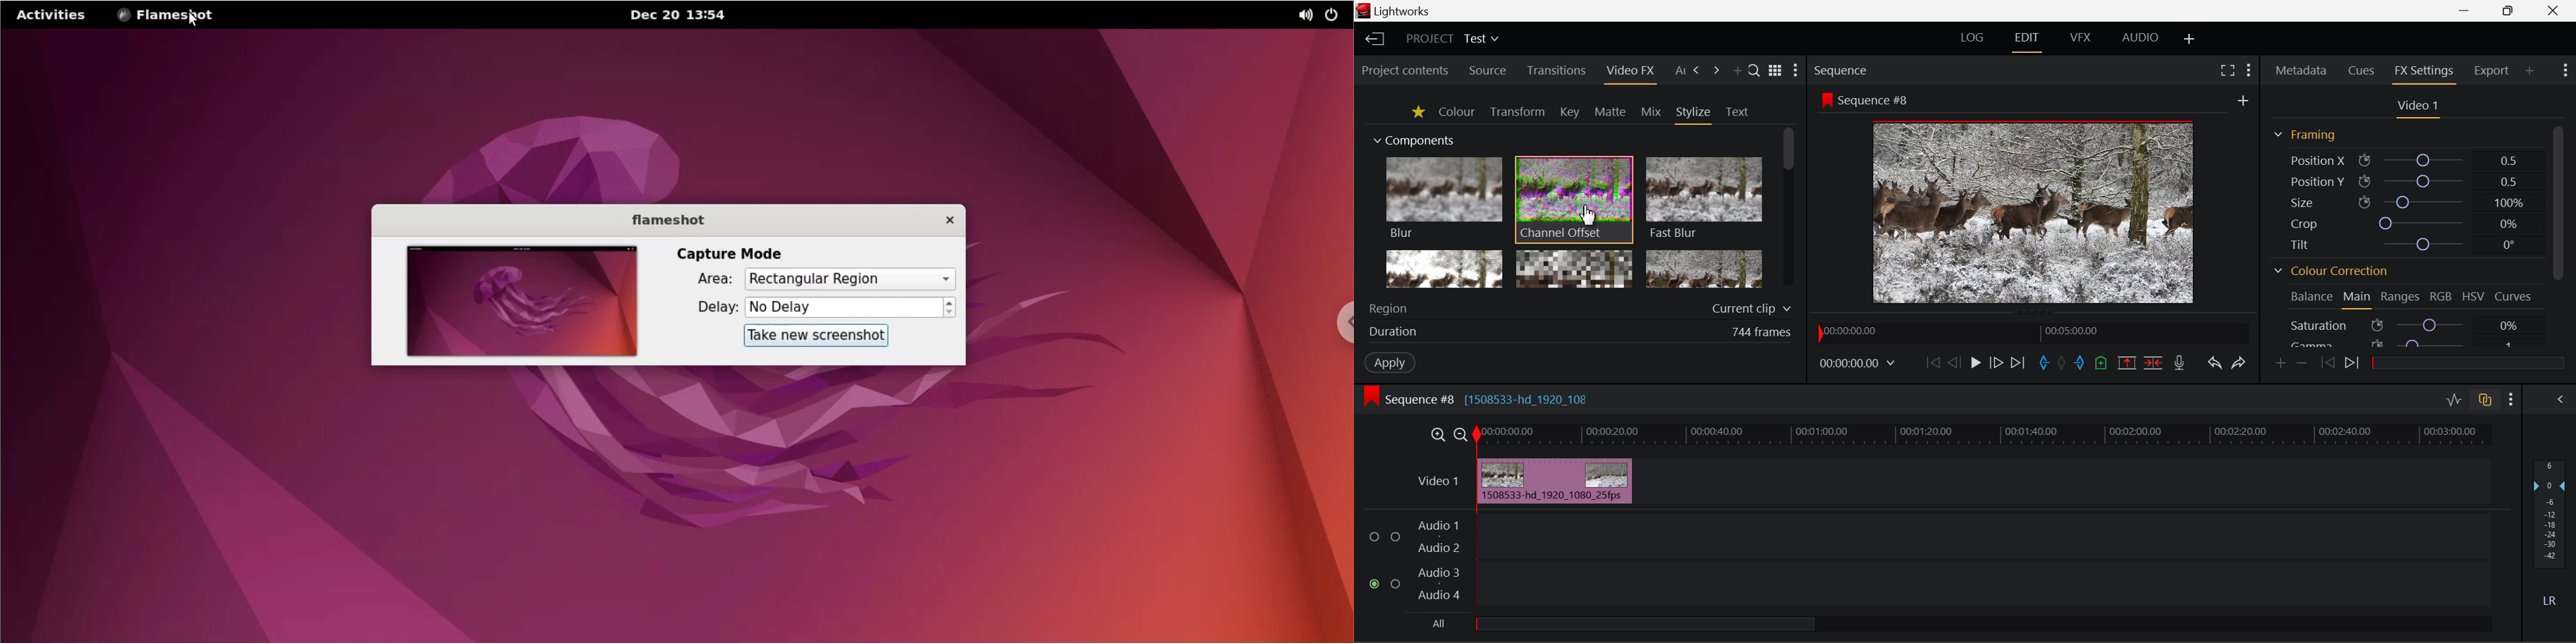 The image size is (2576, 644). What do you see at coordinates (1517, 112) in the screenshot?
I see `Transform` at bounding box center [1517, 112].